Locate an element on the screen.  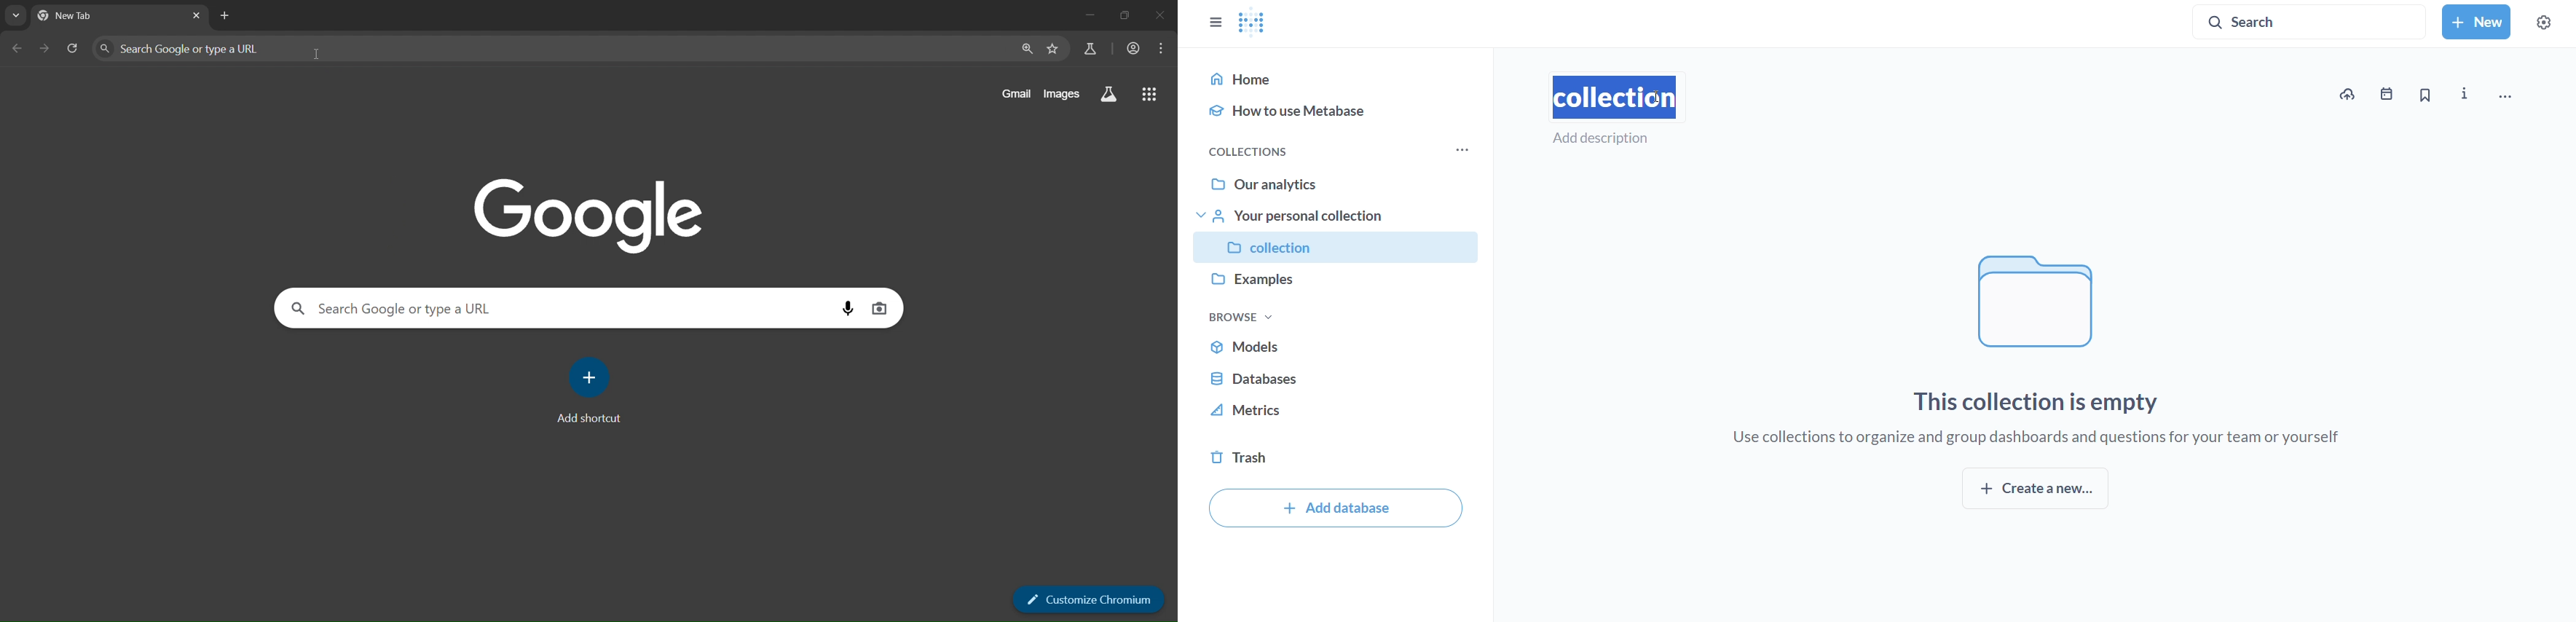
go back one page is located at coordinates (16, 48).